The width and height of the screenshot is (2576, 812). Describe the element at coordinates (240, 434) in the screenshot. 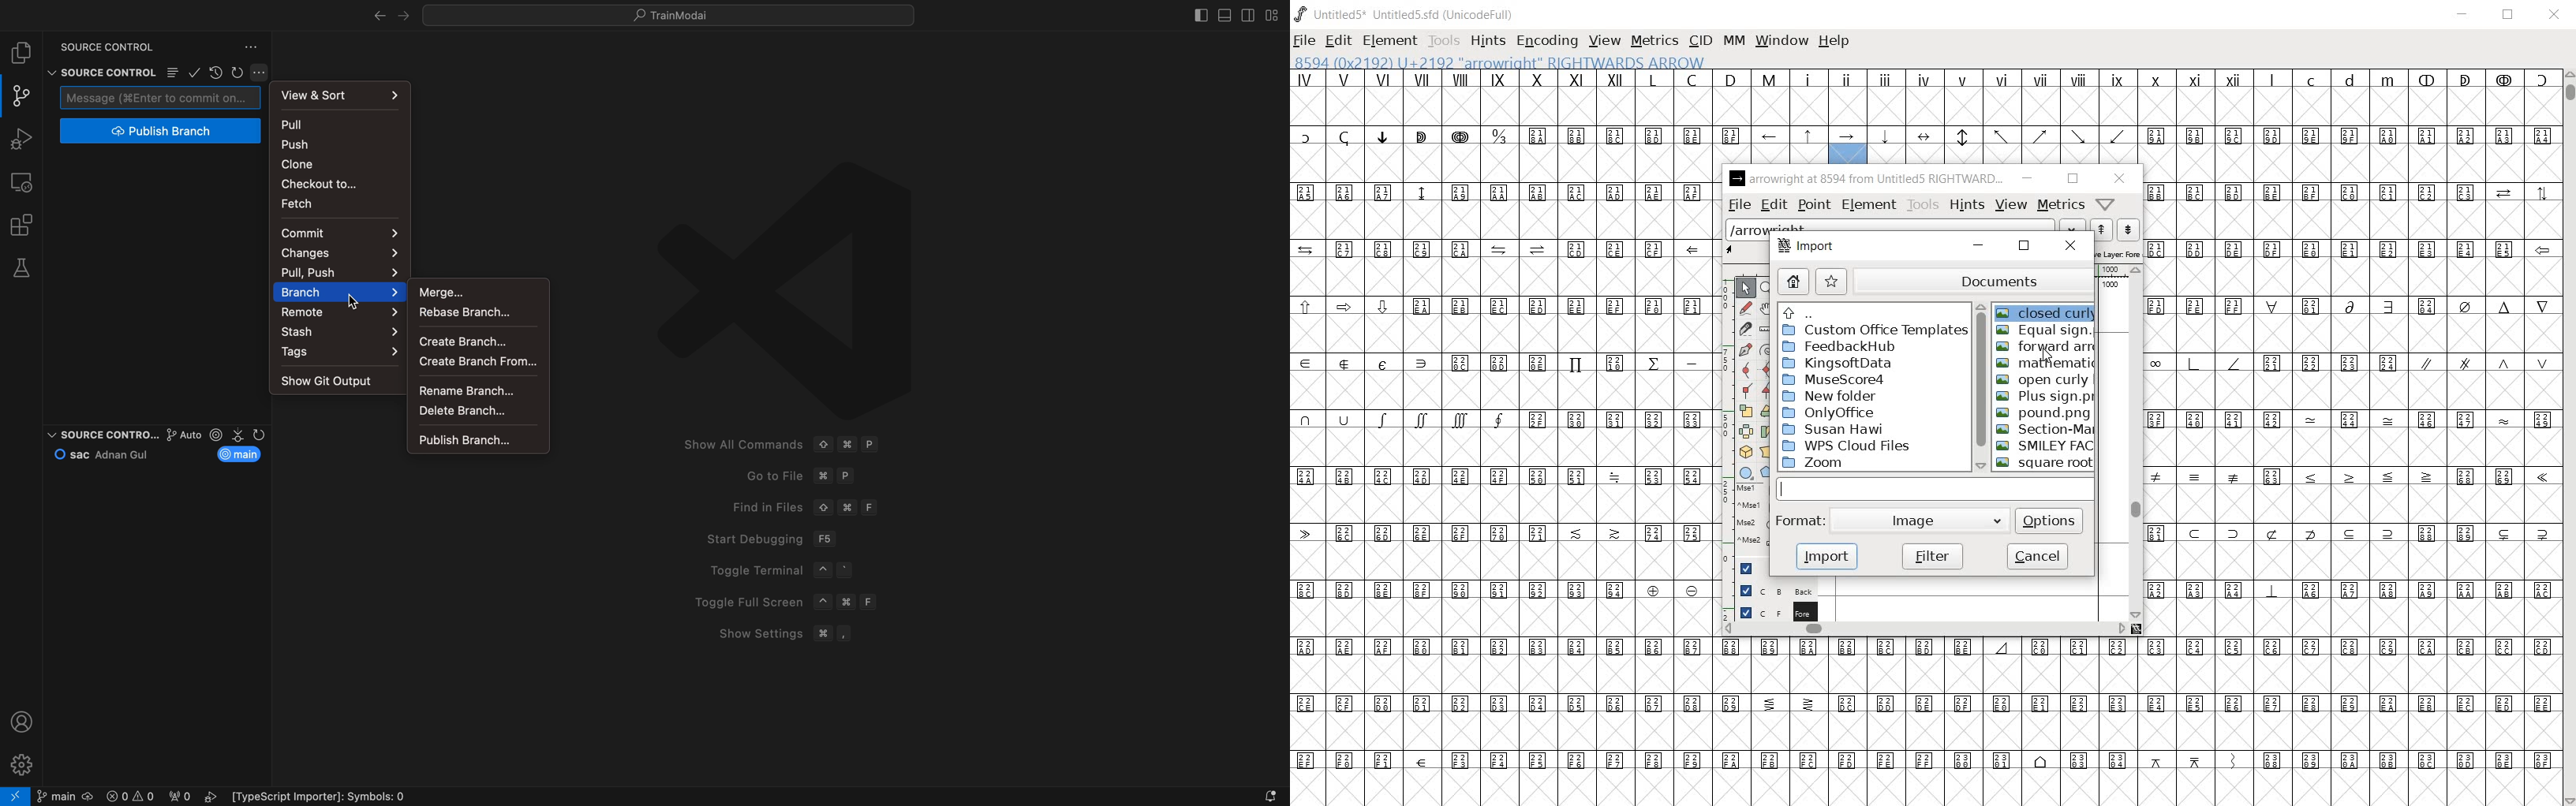

I see `version control section` at that location.